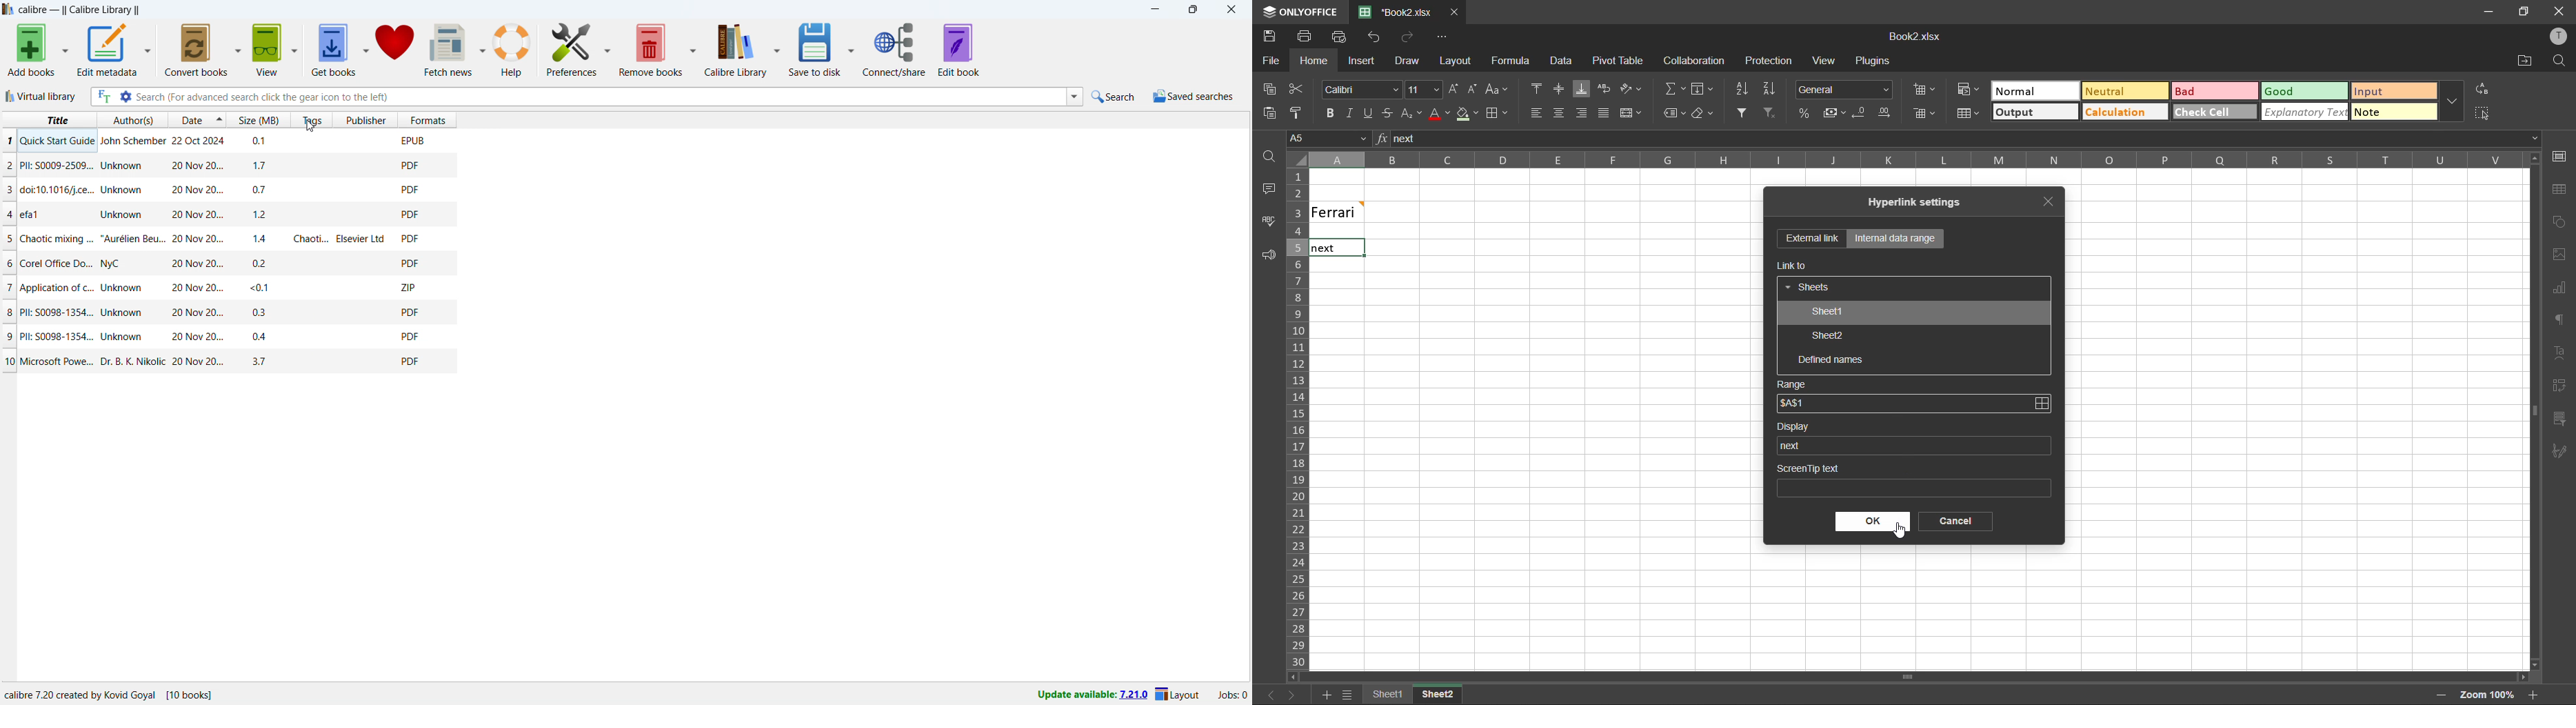  What do you see at coordinates (104, 97) in the screenshot?
I see `full text search` at bounding box center [104, 97].